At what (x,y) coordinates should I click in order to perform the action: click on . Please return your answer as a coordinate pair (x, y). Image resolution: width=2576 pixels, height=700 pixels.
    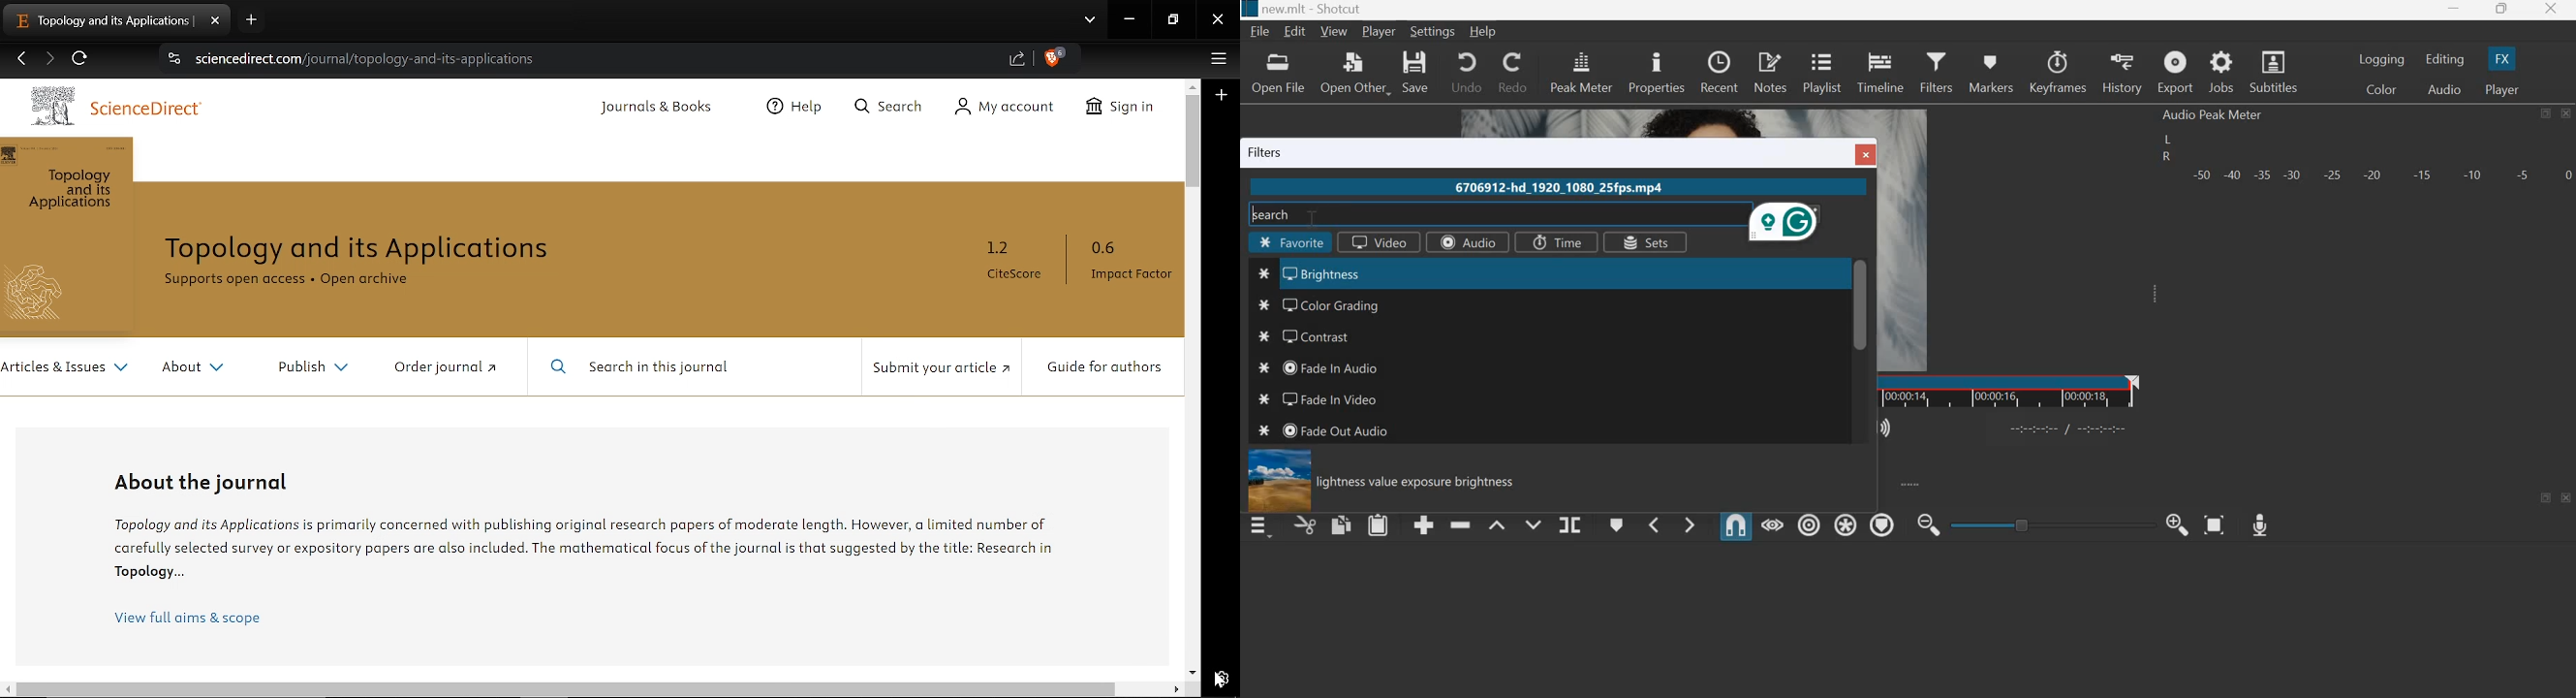
    Looking at the image, I should click on (1861, 304).